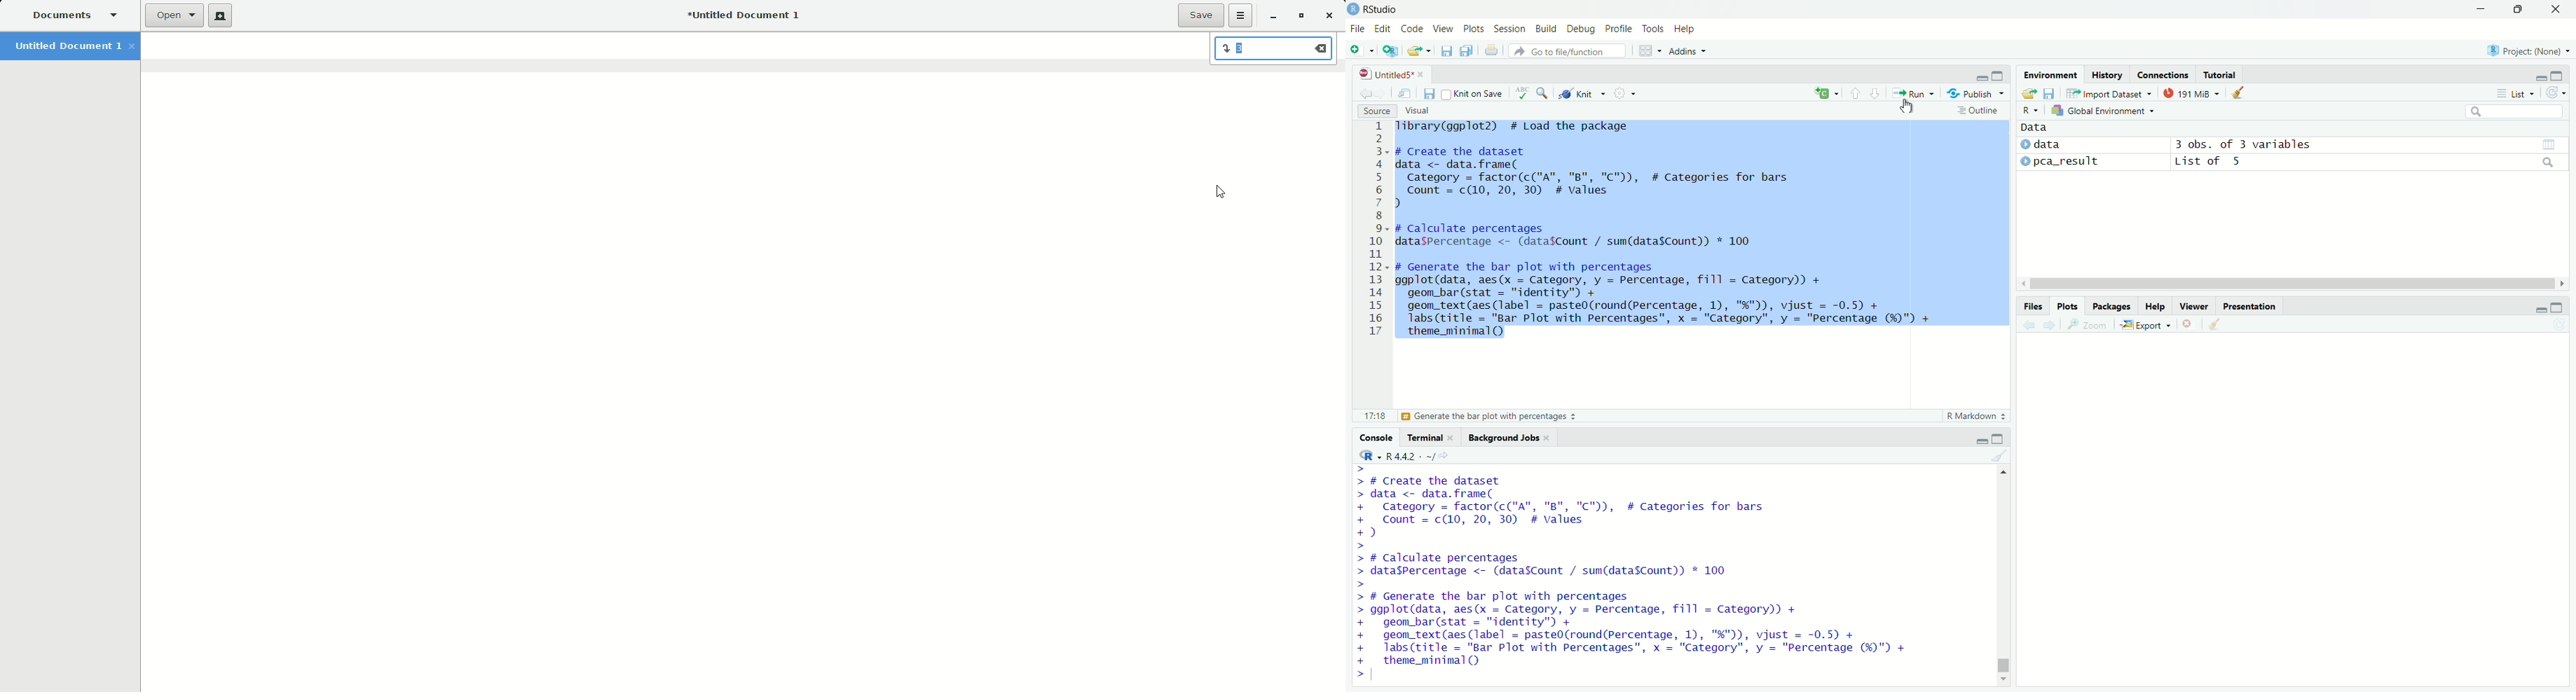 This screenshot has height=700, width=2576. What do you see at coordinates (2029, 325) in the screenshot?
I see `go back` at bounding box center [2029, 325].